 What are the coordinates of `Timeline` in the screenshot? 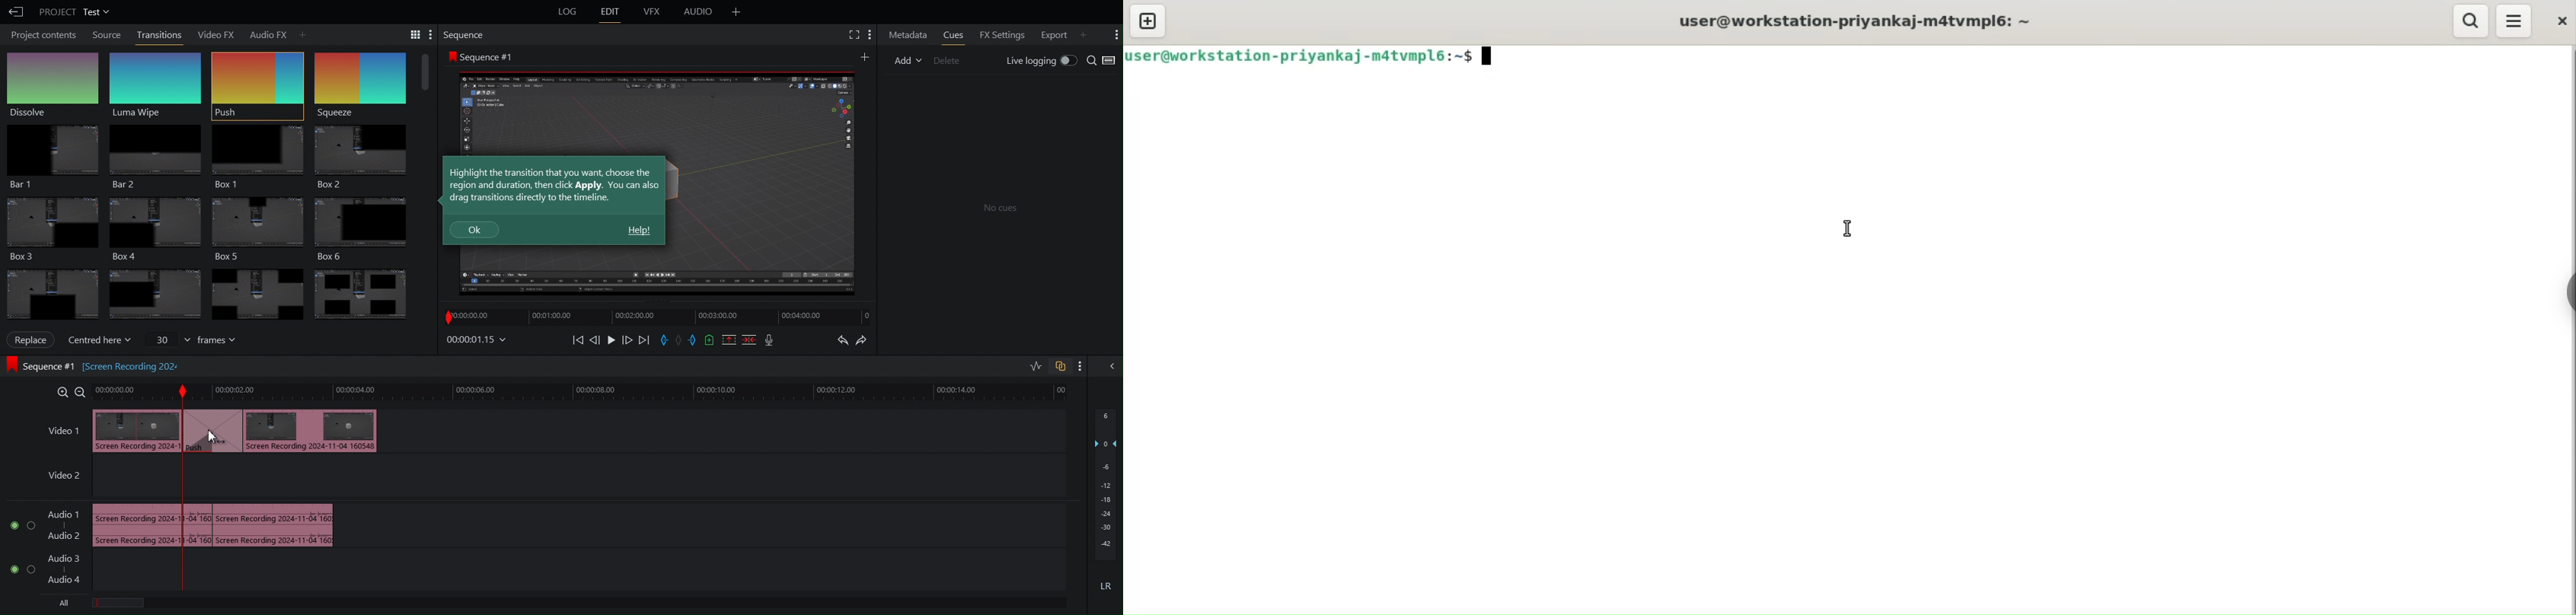 It's located at (586, 391).